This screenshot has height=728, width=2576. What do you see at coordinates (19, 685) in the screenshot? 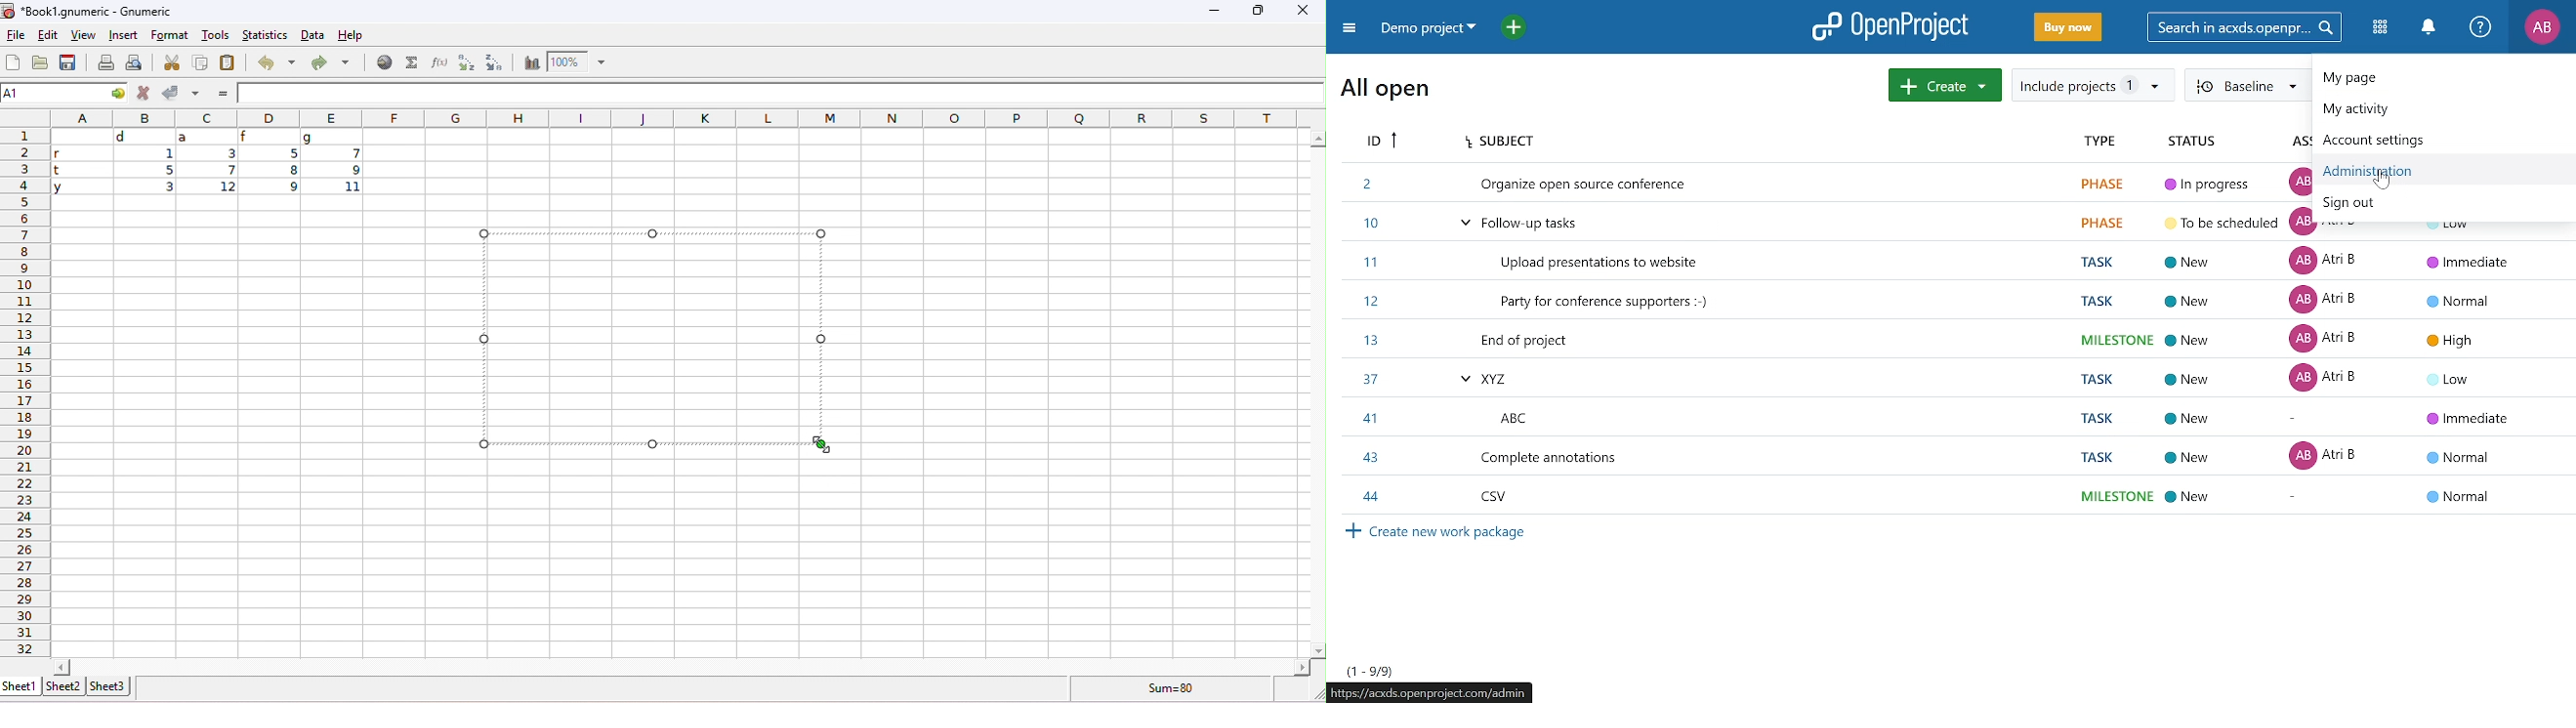
I see `sheet1` at bounding box center [19, 685].